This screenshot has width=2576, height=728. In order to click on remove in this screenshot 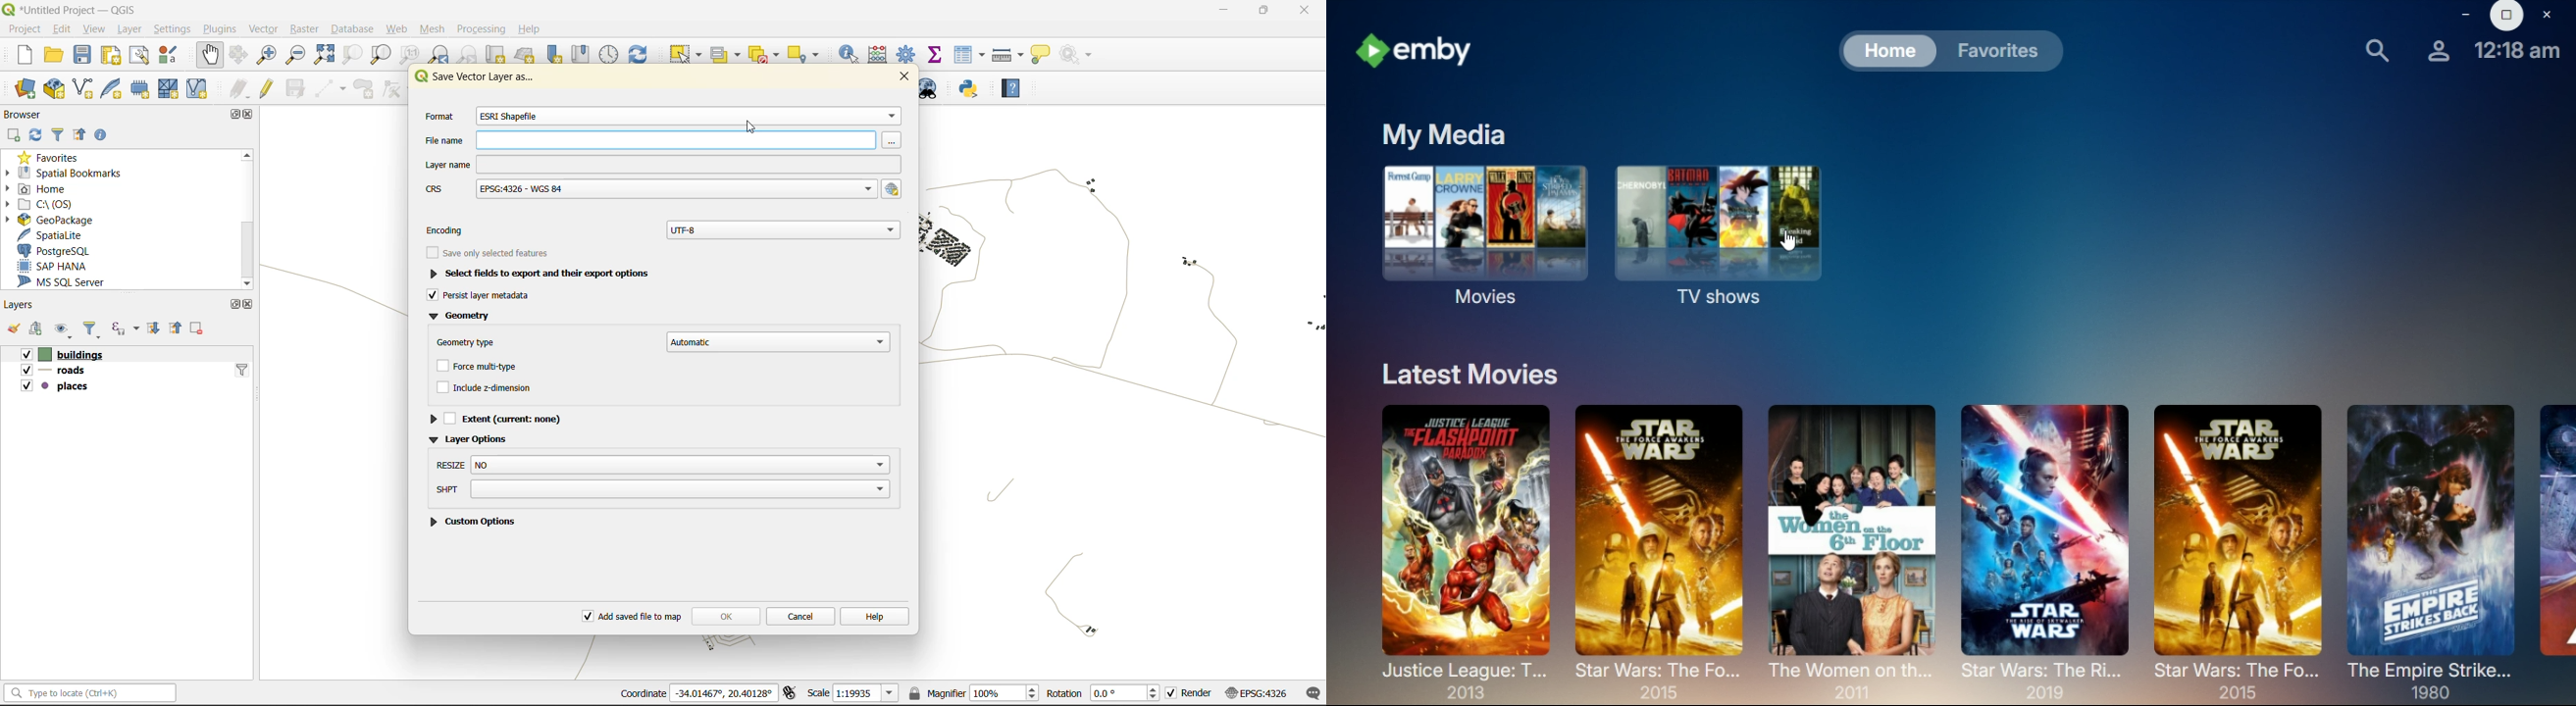, I will do `click(200, 329)`.